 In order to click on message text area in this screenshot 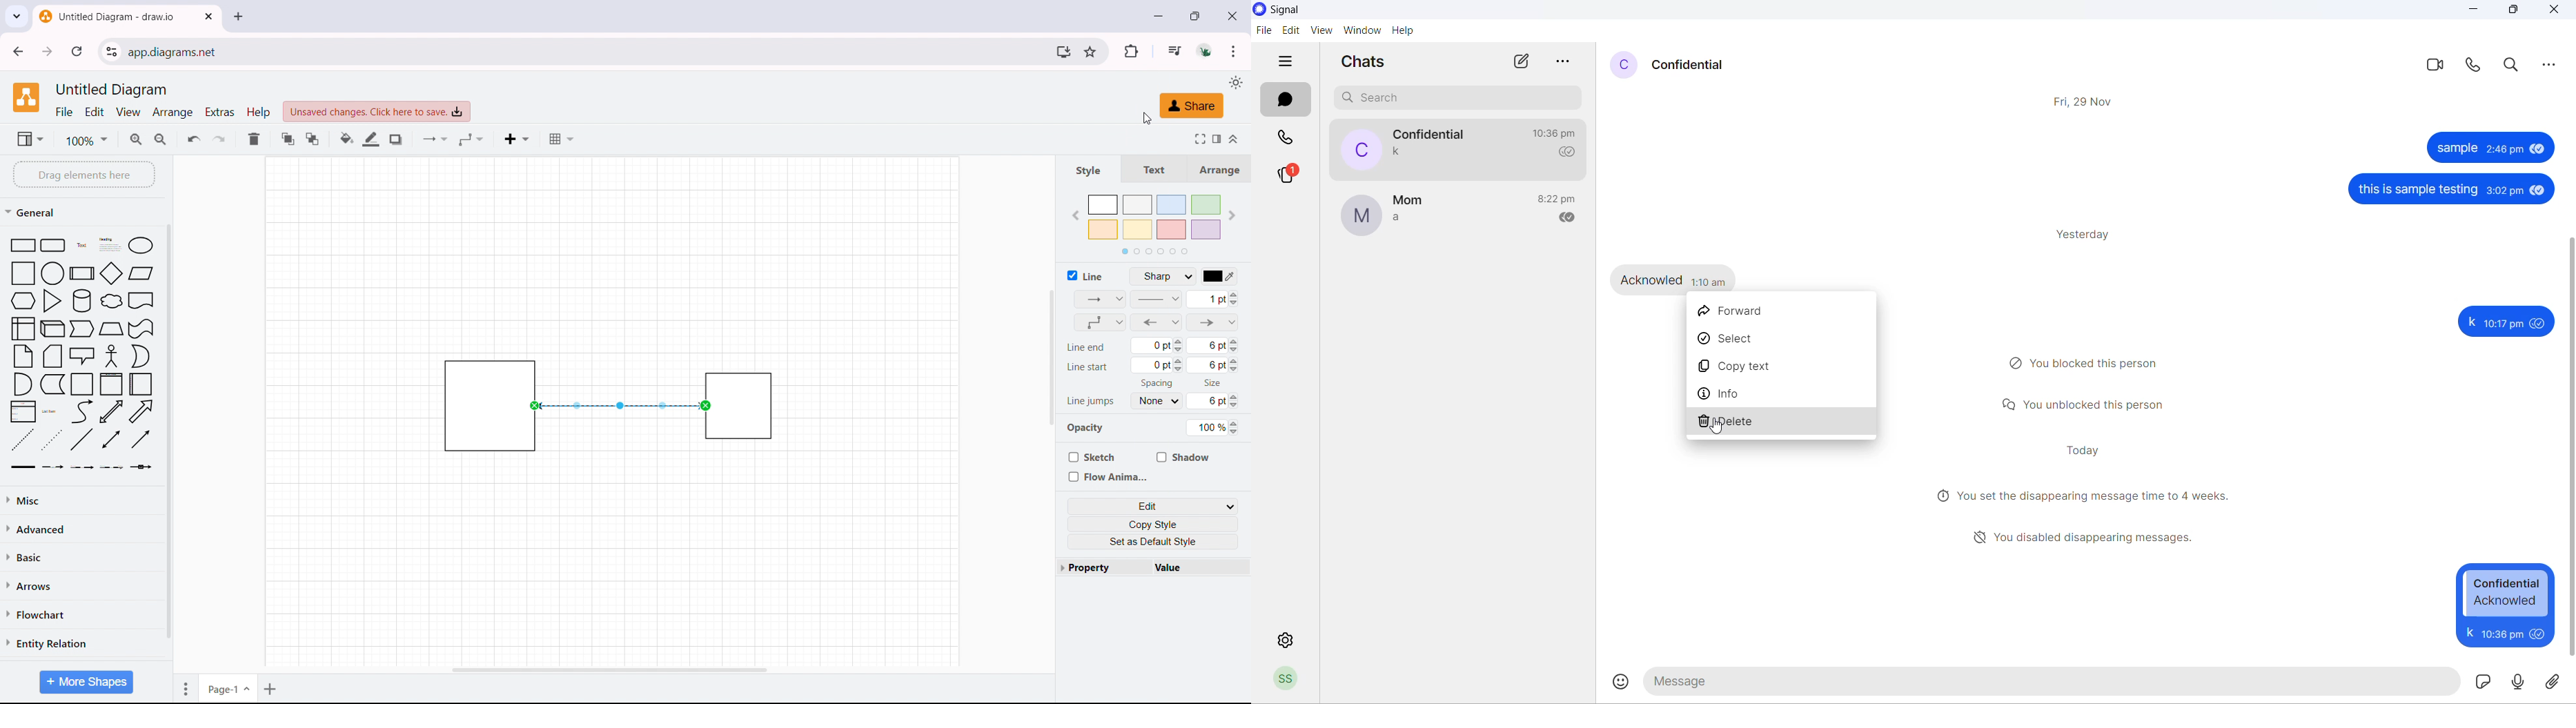, I will do `click(2056, 680)`.